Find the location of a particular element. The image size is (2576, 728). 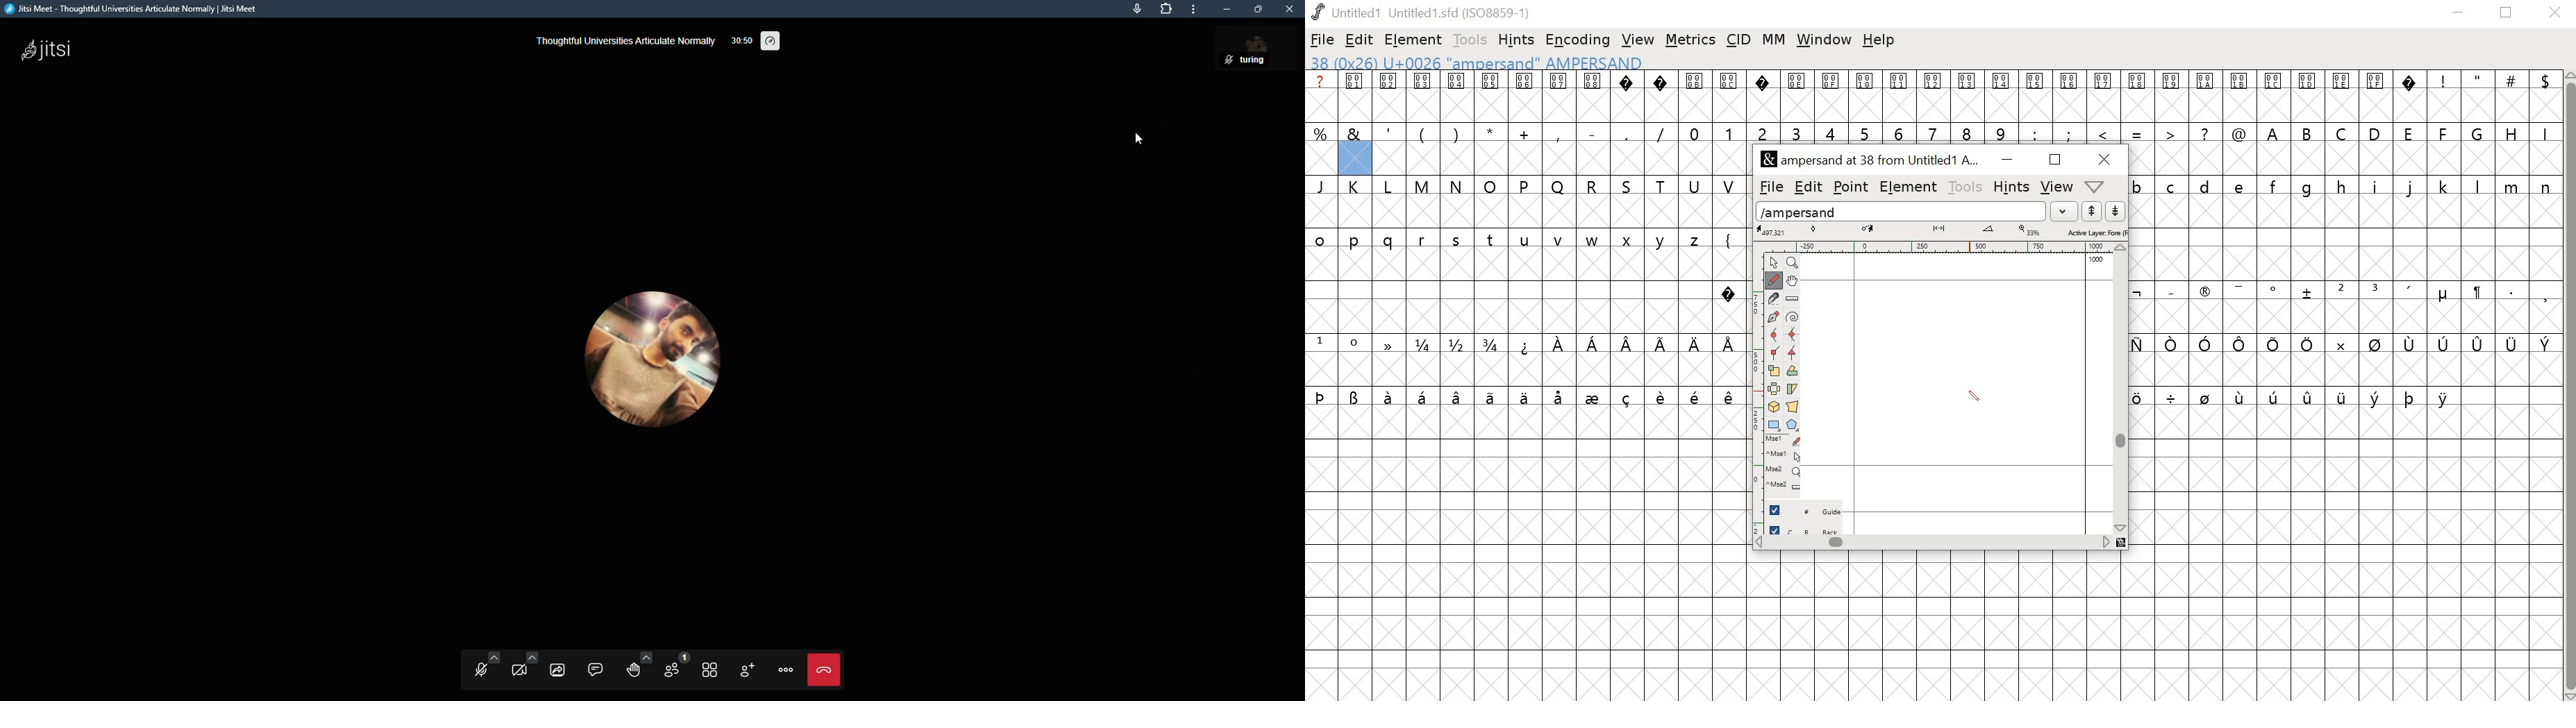

0016 is located at coordinates (2070, 95).